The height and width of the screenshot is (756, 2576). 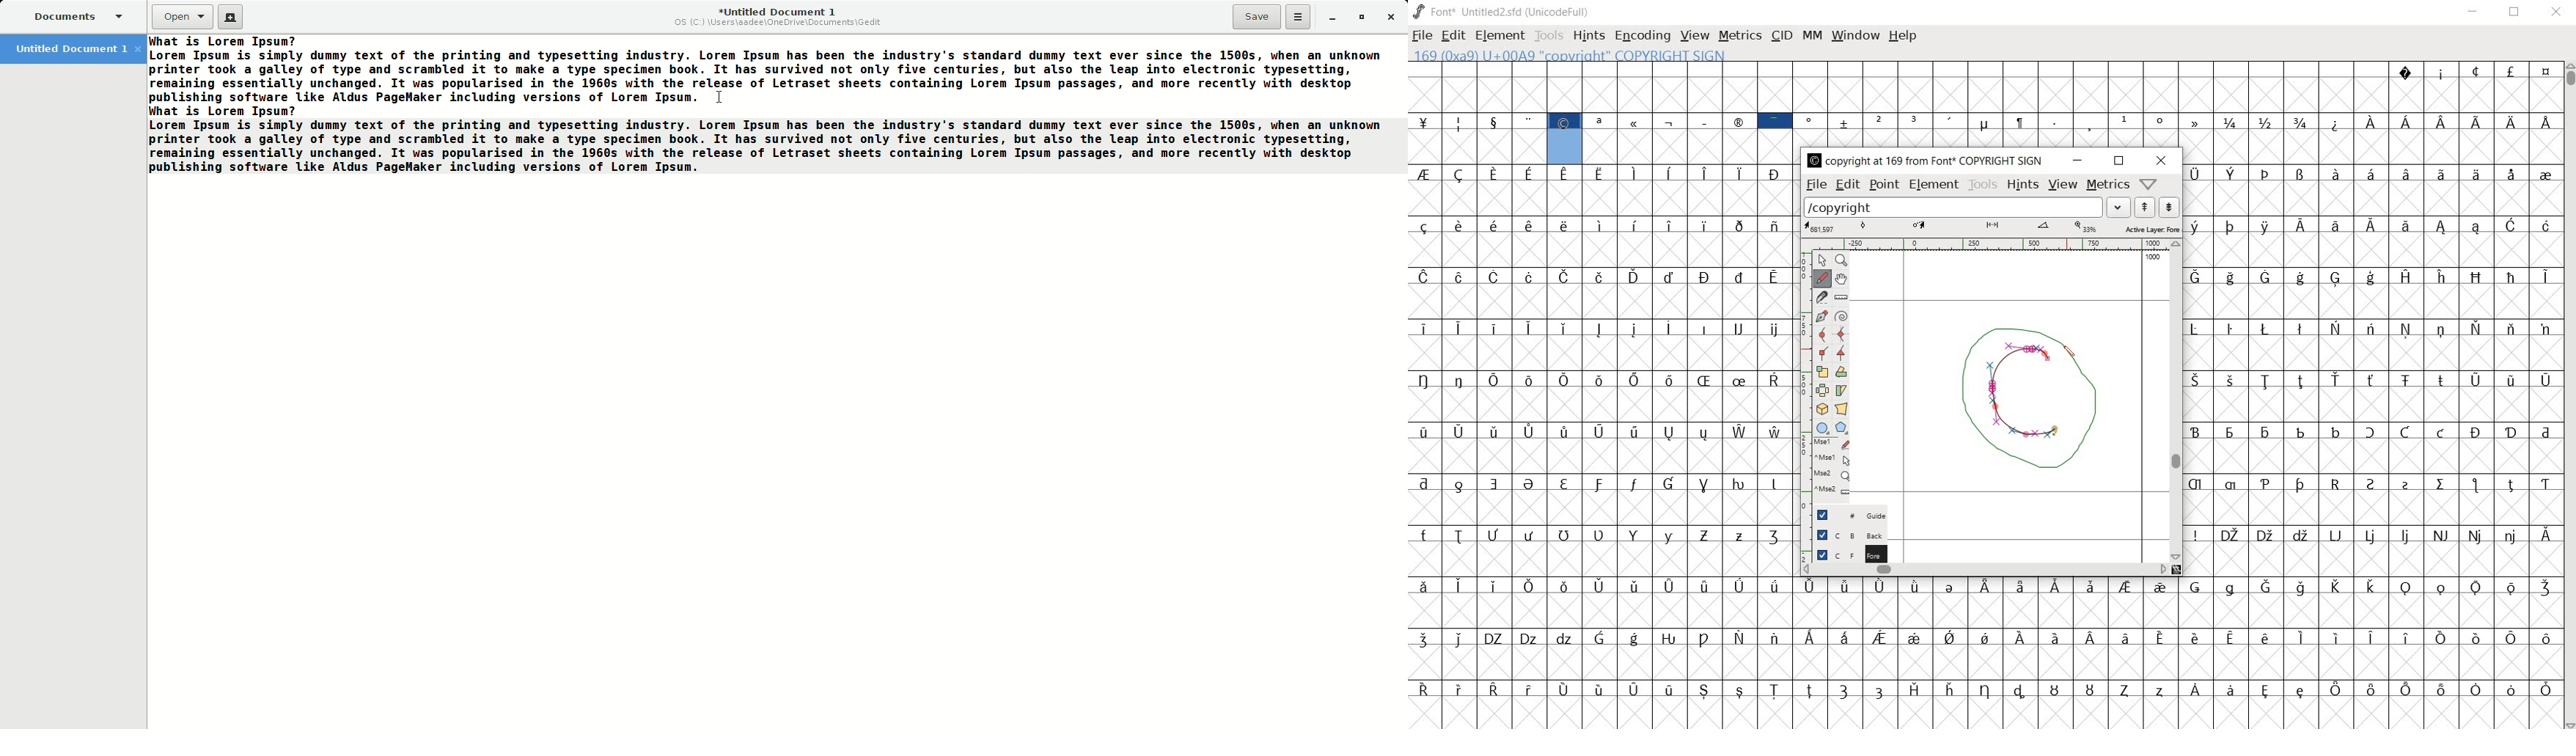 I want to click on Add a corner point, so click(x=1825, y=352).